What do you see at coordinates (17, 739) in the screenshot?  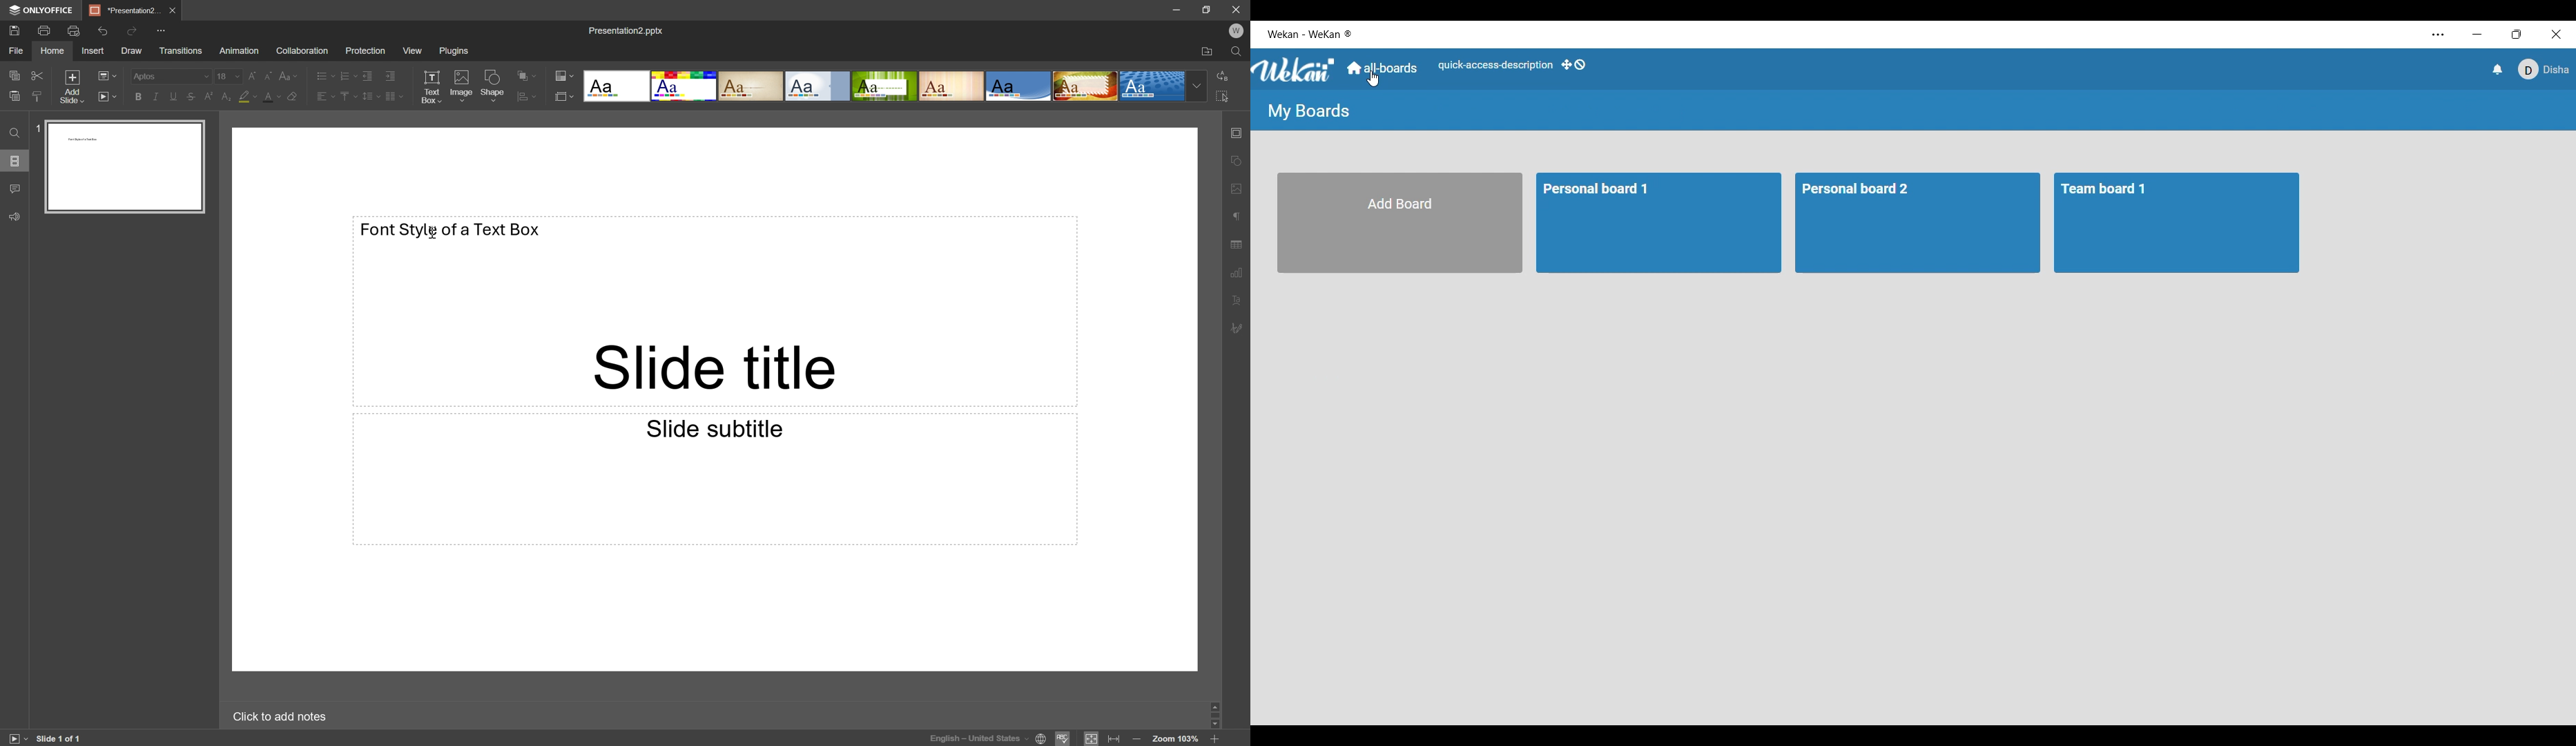 I see `Start Slideshow` at bounding box center [17, 739].